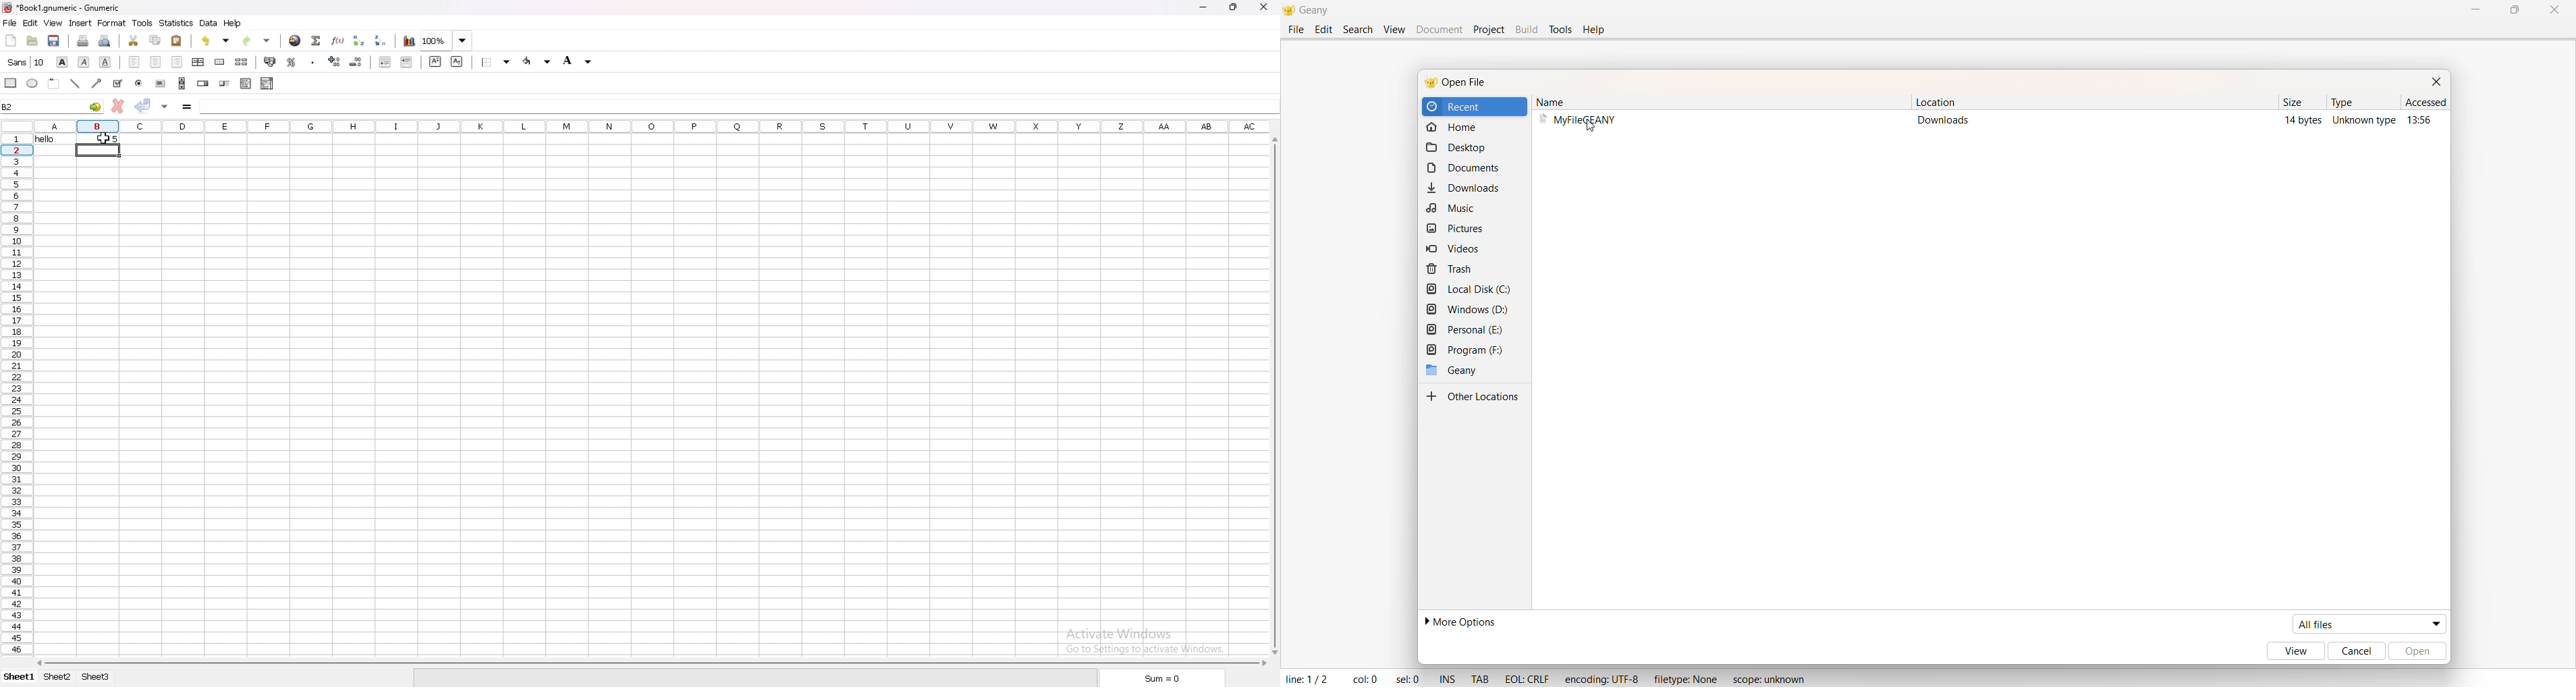 Image resolution: width=2576 pixels, height=700 pixels. Describe the element at coordinates (161, 83) in the screenshot. I see `create button` at that location.